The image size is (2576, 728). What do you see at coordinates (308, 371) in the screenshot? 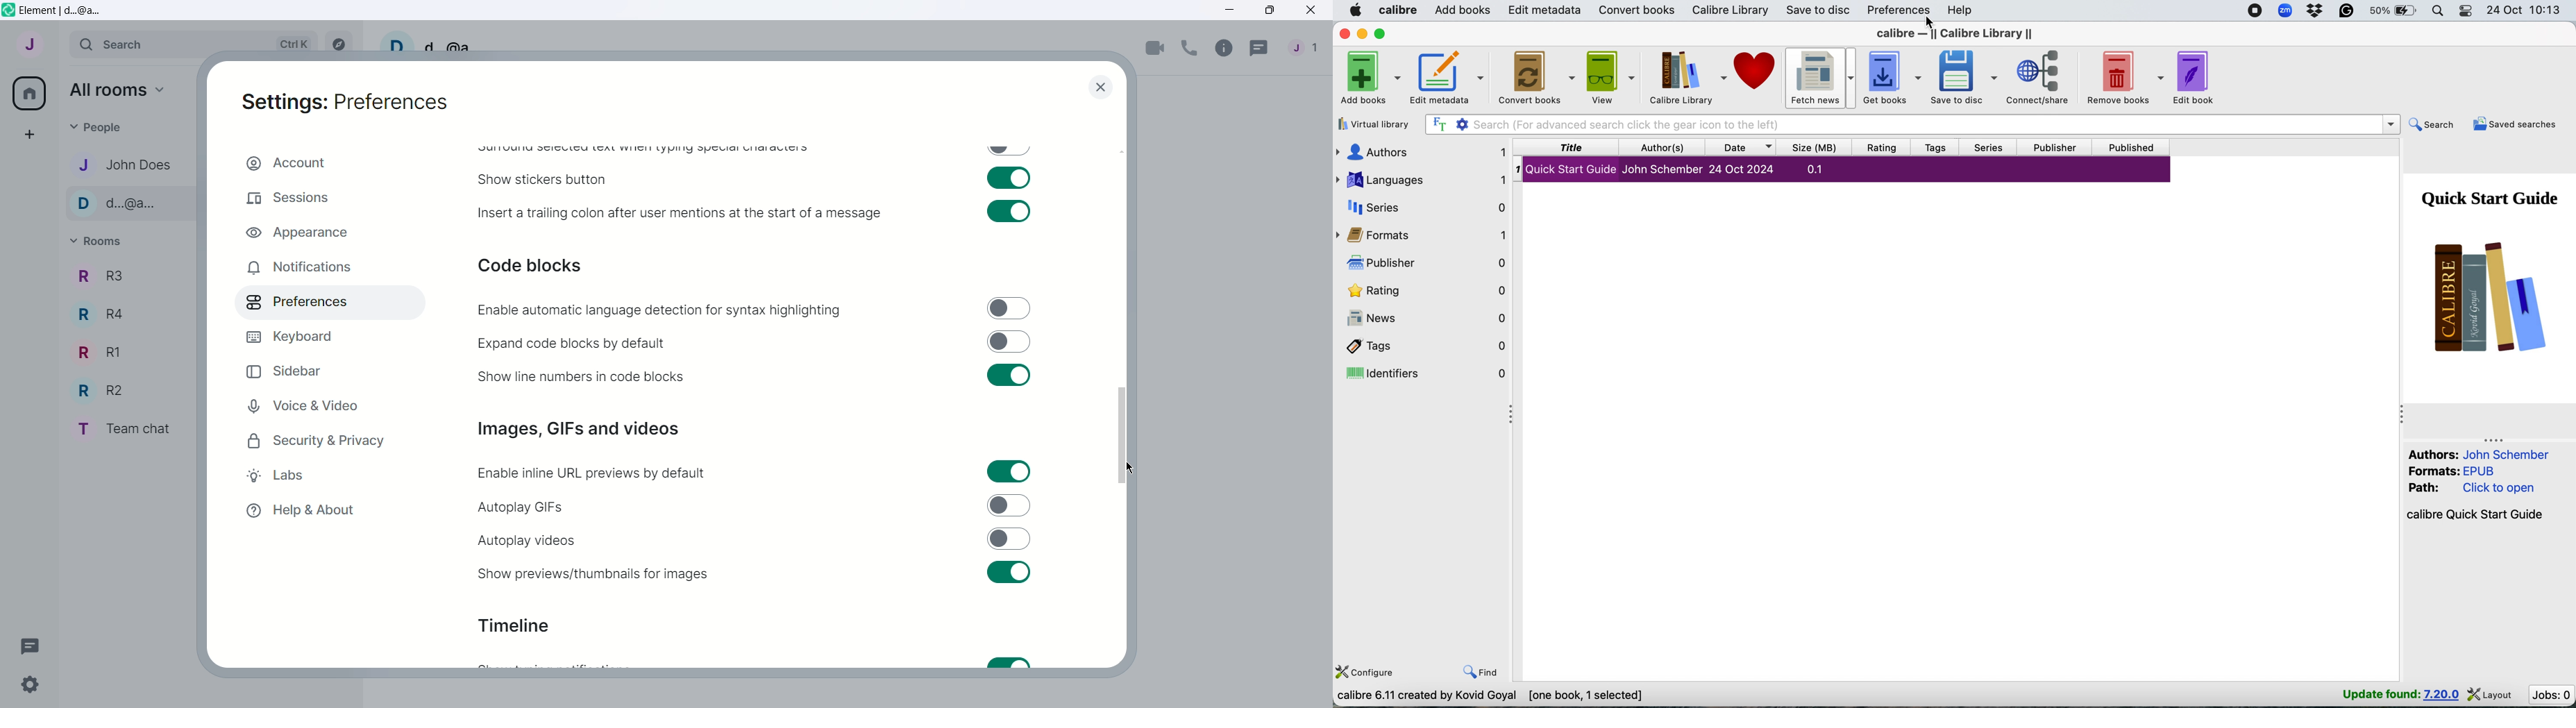
I see `Sidebar` at bounding box center [308, 371].